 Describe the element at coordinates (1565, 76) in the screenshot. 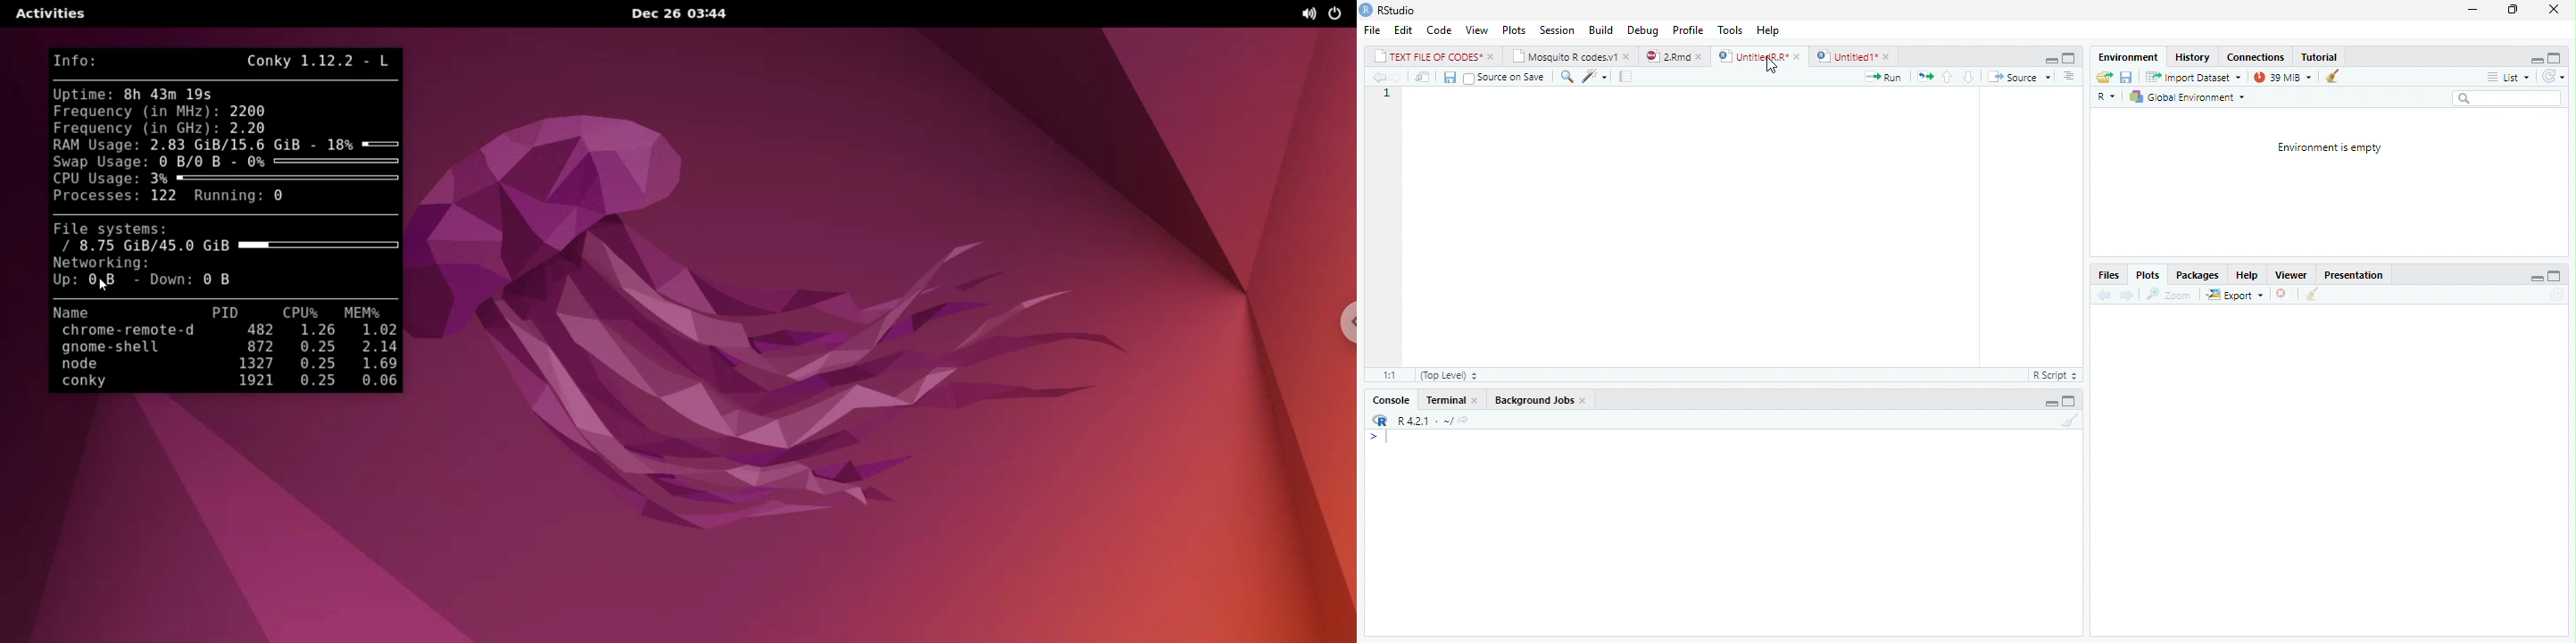

I see `Find/Replace` at that location.